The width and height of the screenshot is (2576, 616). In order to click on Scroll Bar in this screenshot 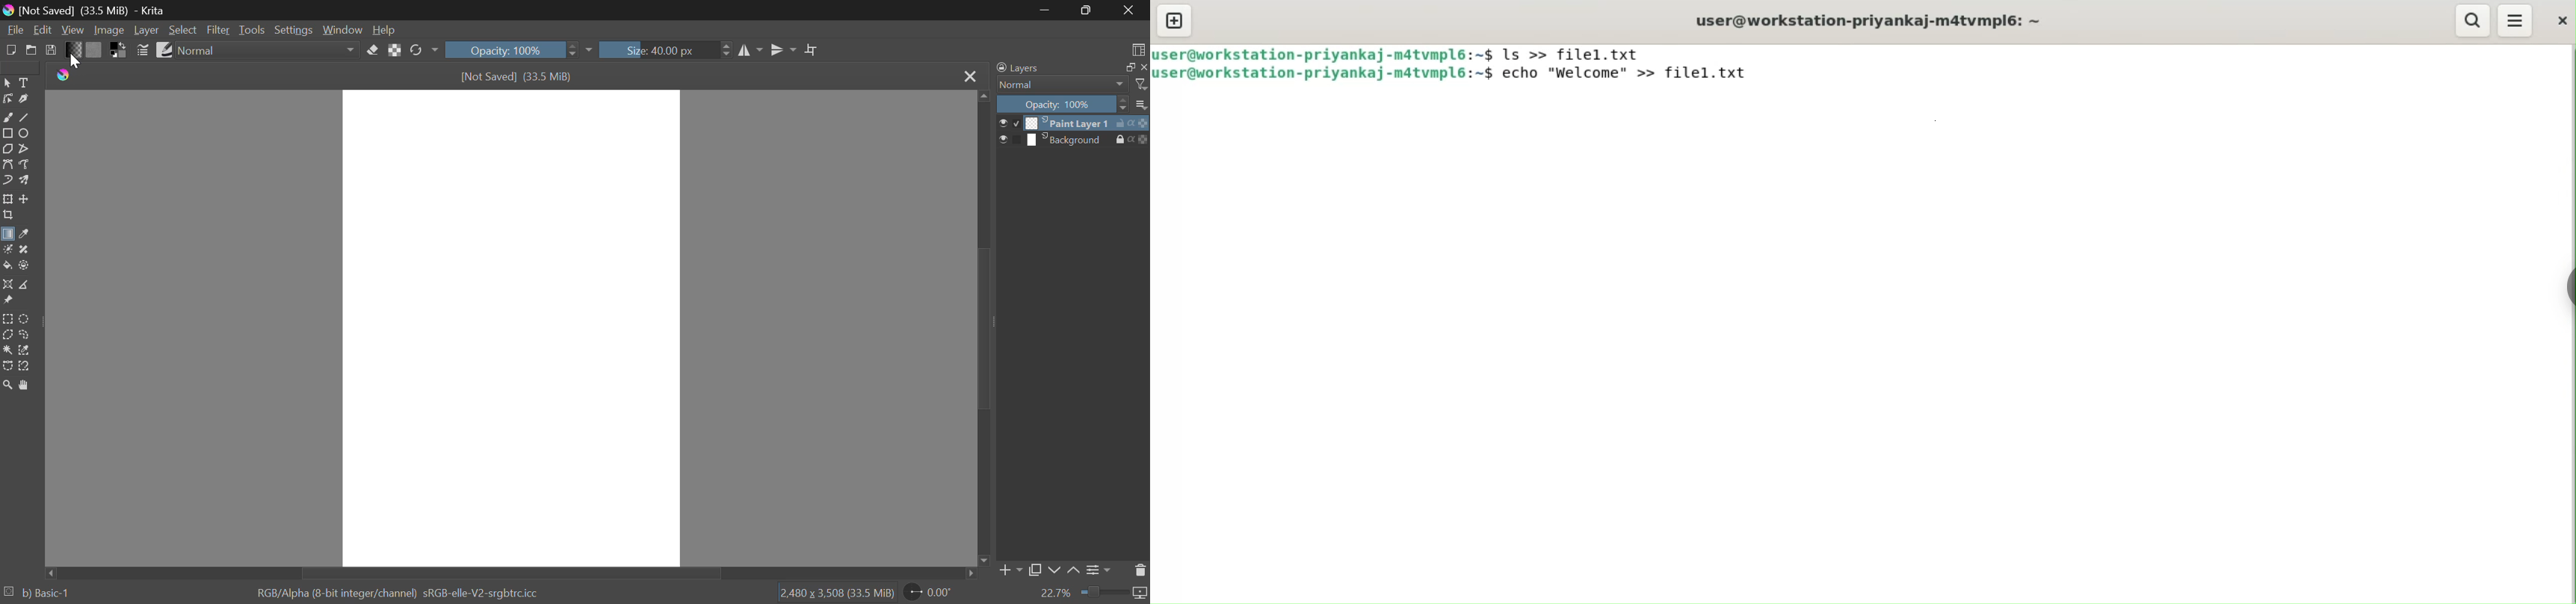, I will do `click(982, 330)`.